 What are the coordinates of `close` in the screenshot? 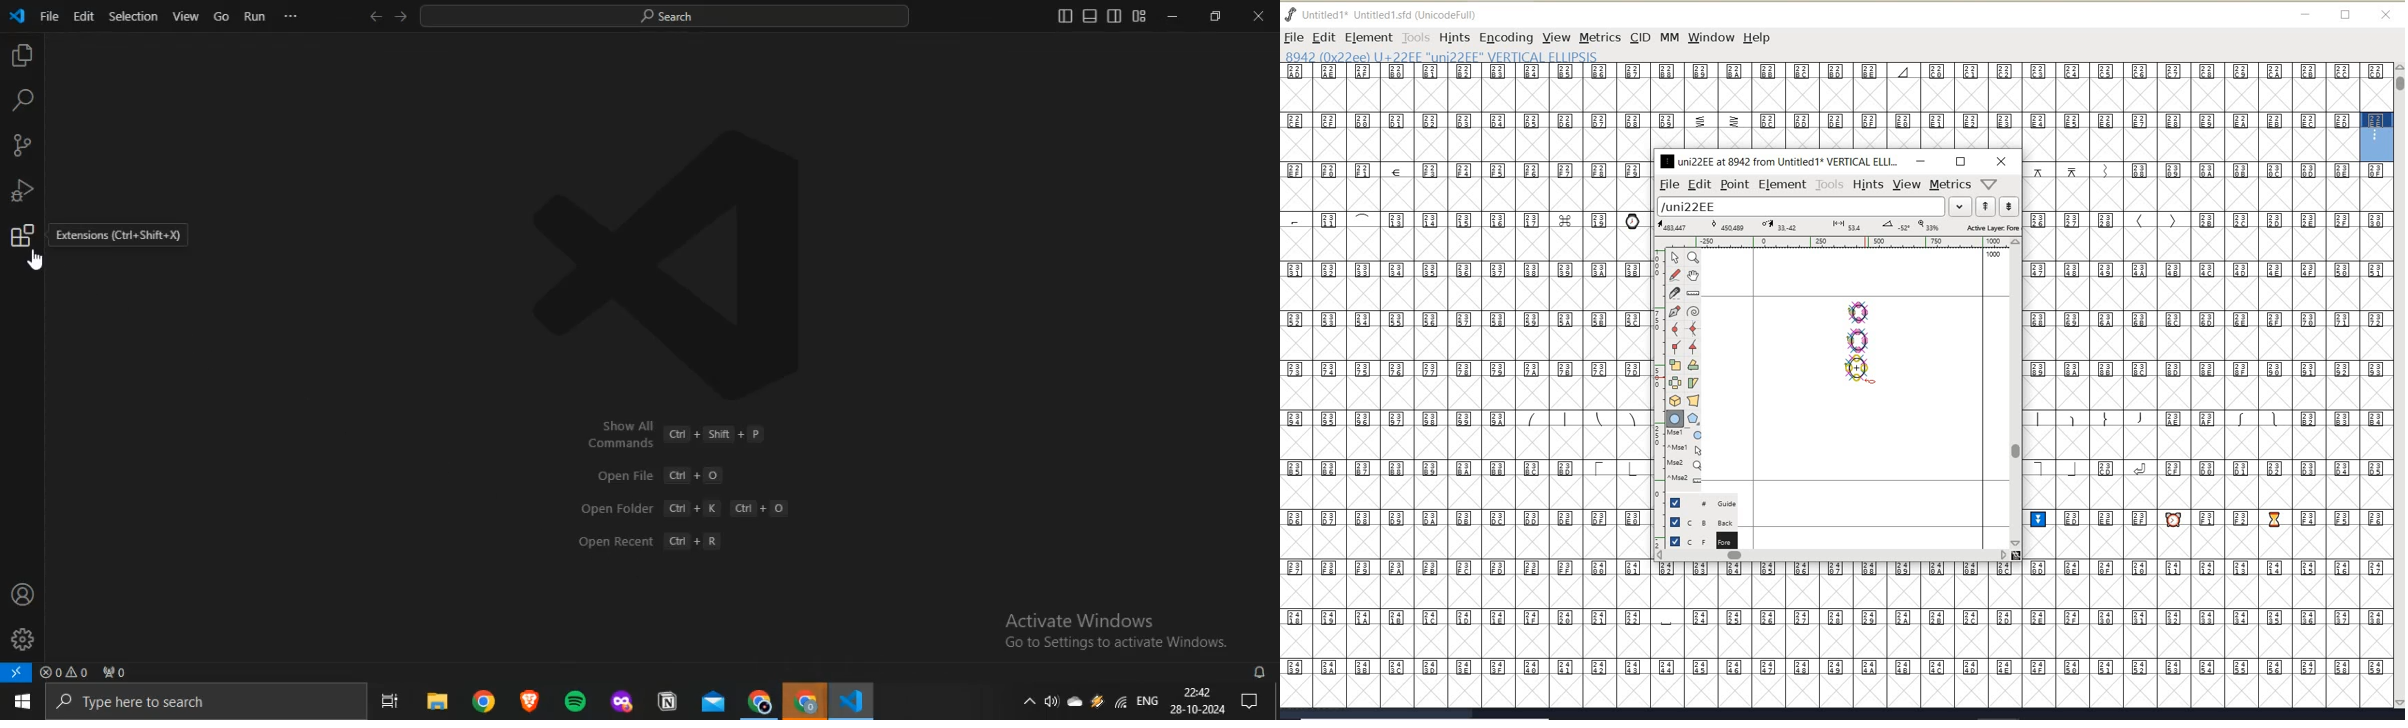 It's located at (2002, 161).